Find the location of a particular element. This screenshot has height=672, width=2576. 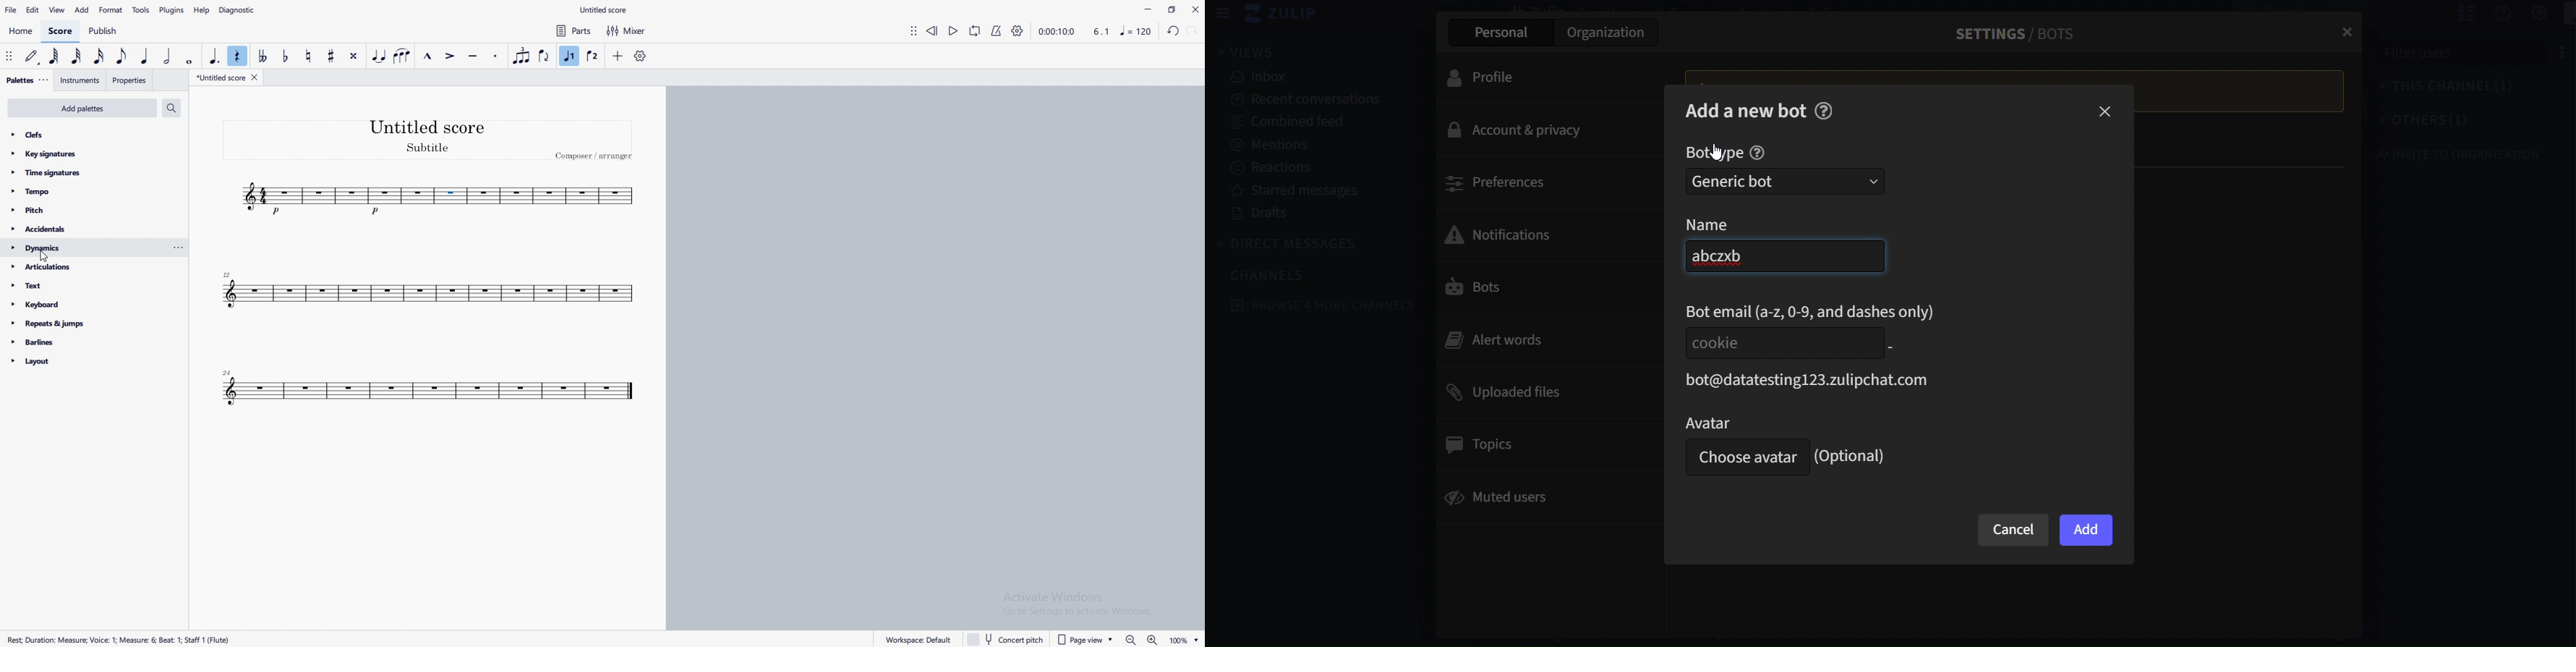

bots is located at coordinates (1538, 288).